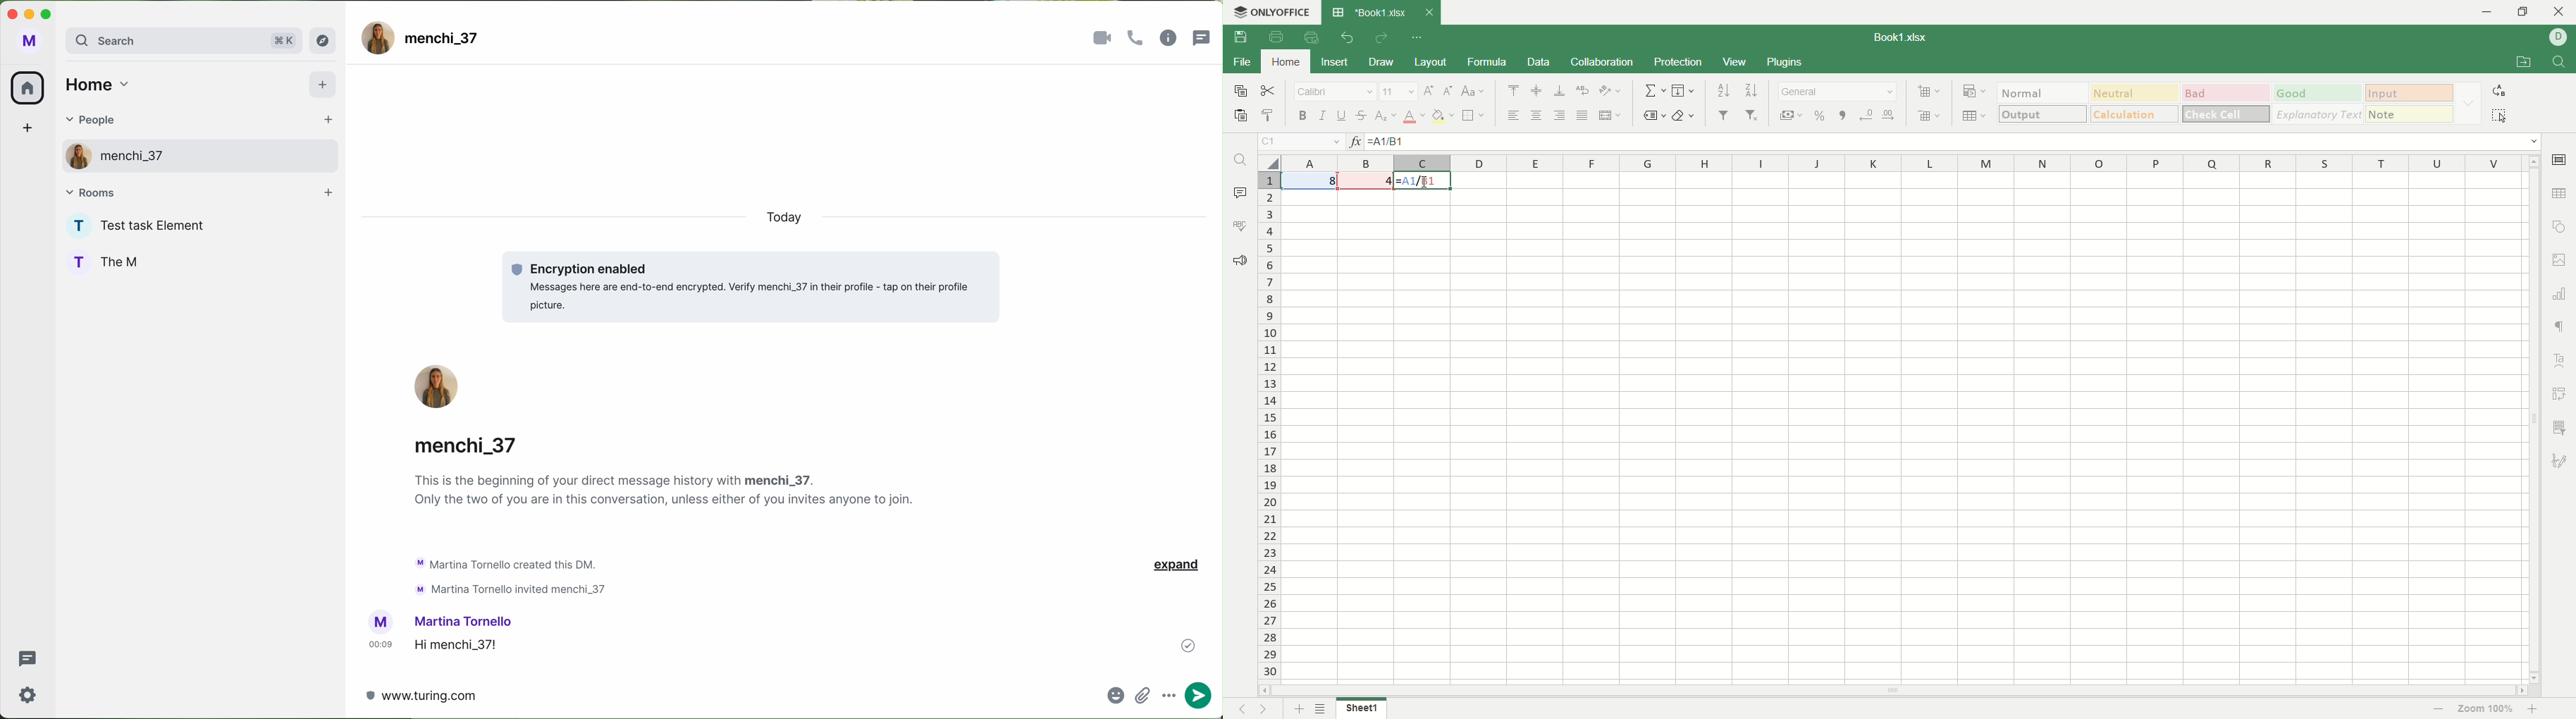  Describe the element at coordinates (438, 387) in the screenshot. I see `profile picture` at that location.